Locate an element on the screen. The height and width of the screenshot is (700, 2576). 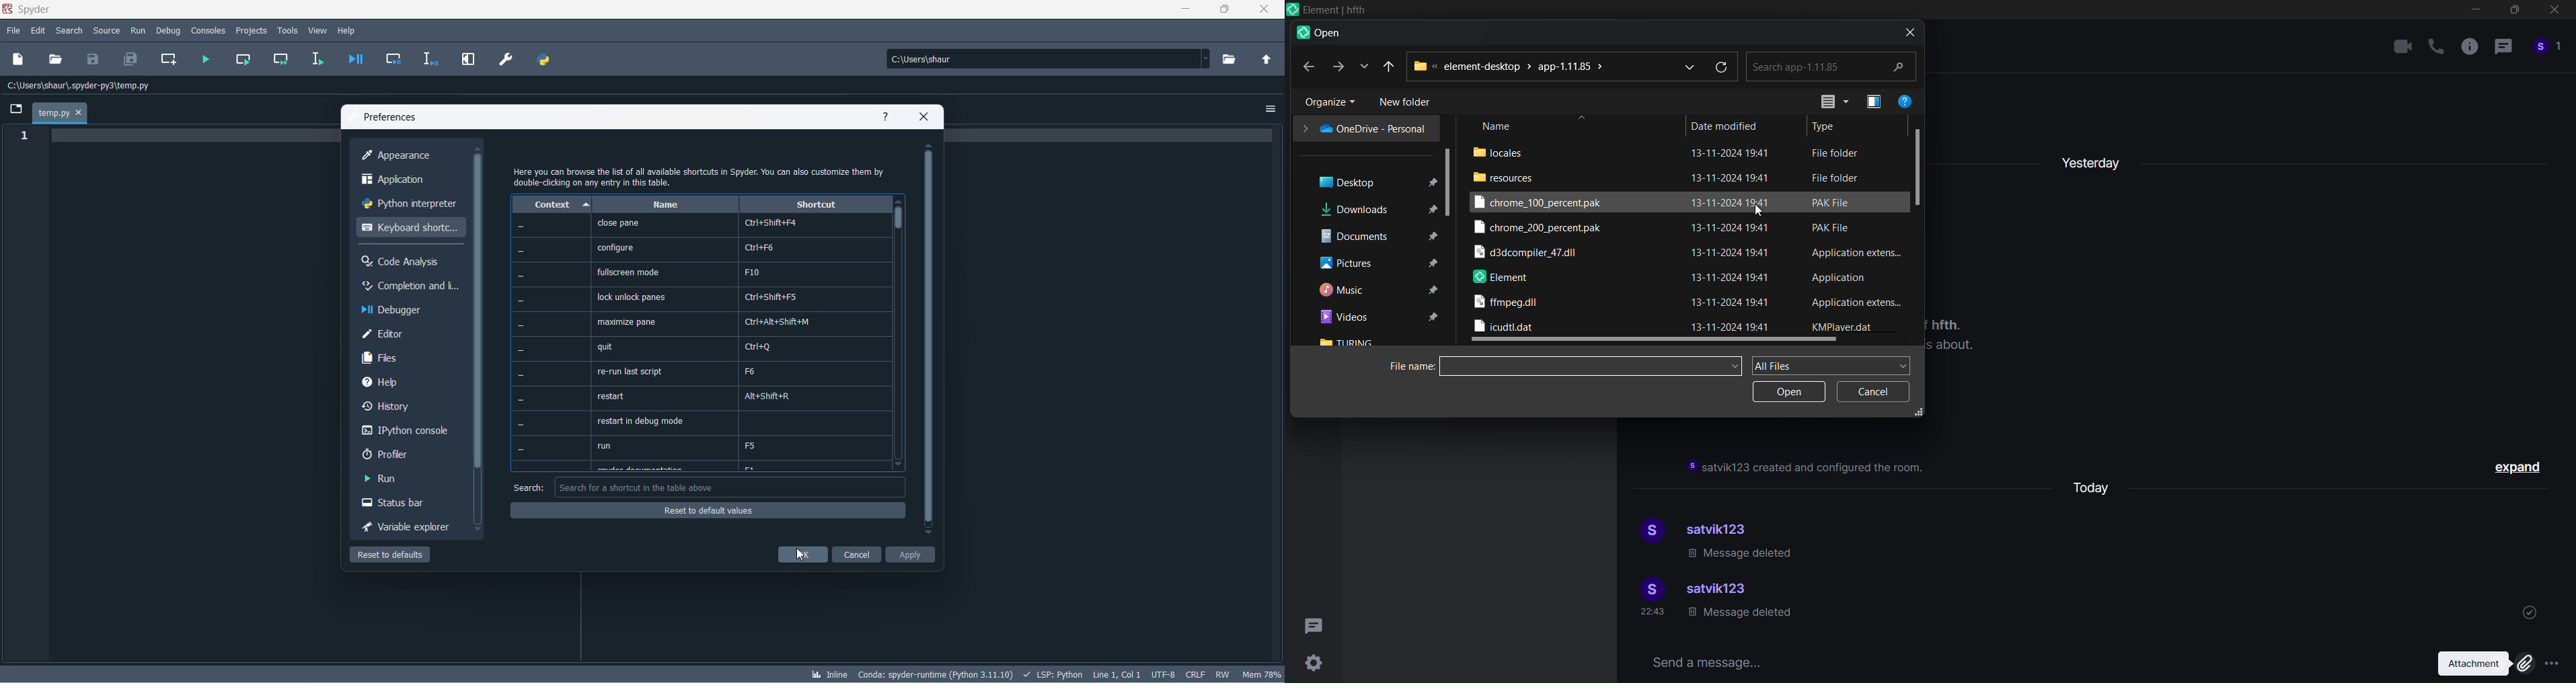
apply is located at coordinates (911, 556).